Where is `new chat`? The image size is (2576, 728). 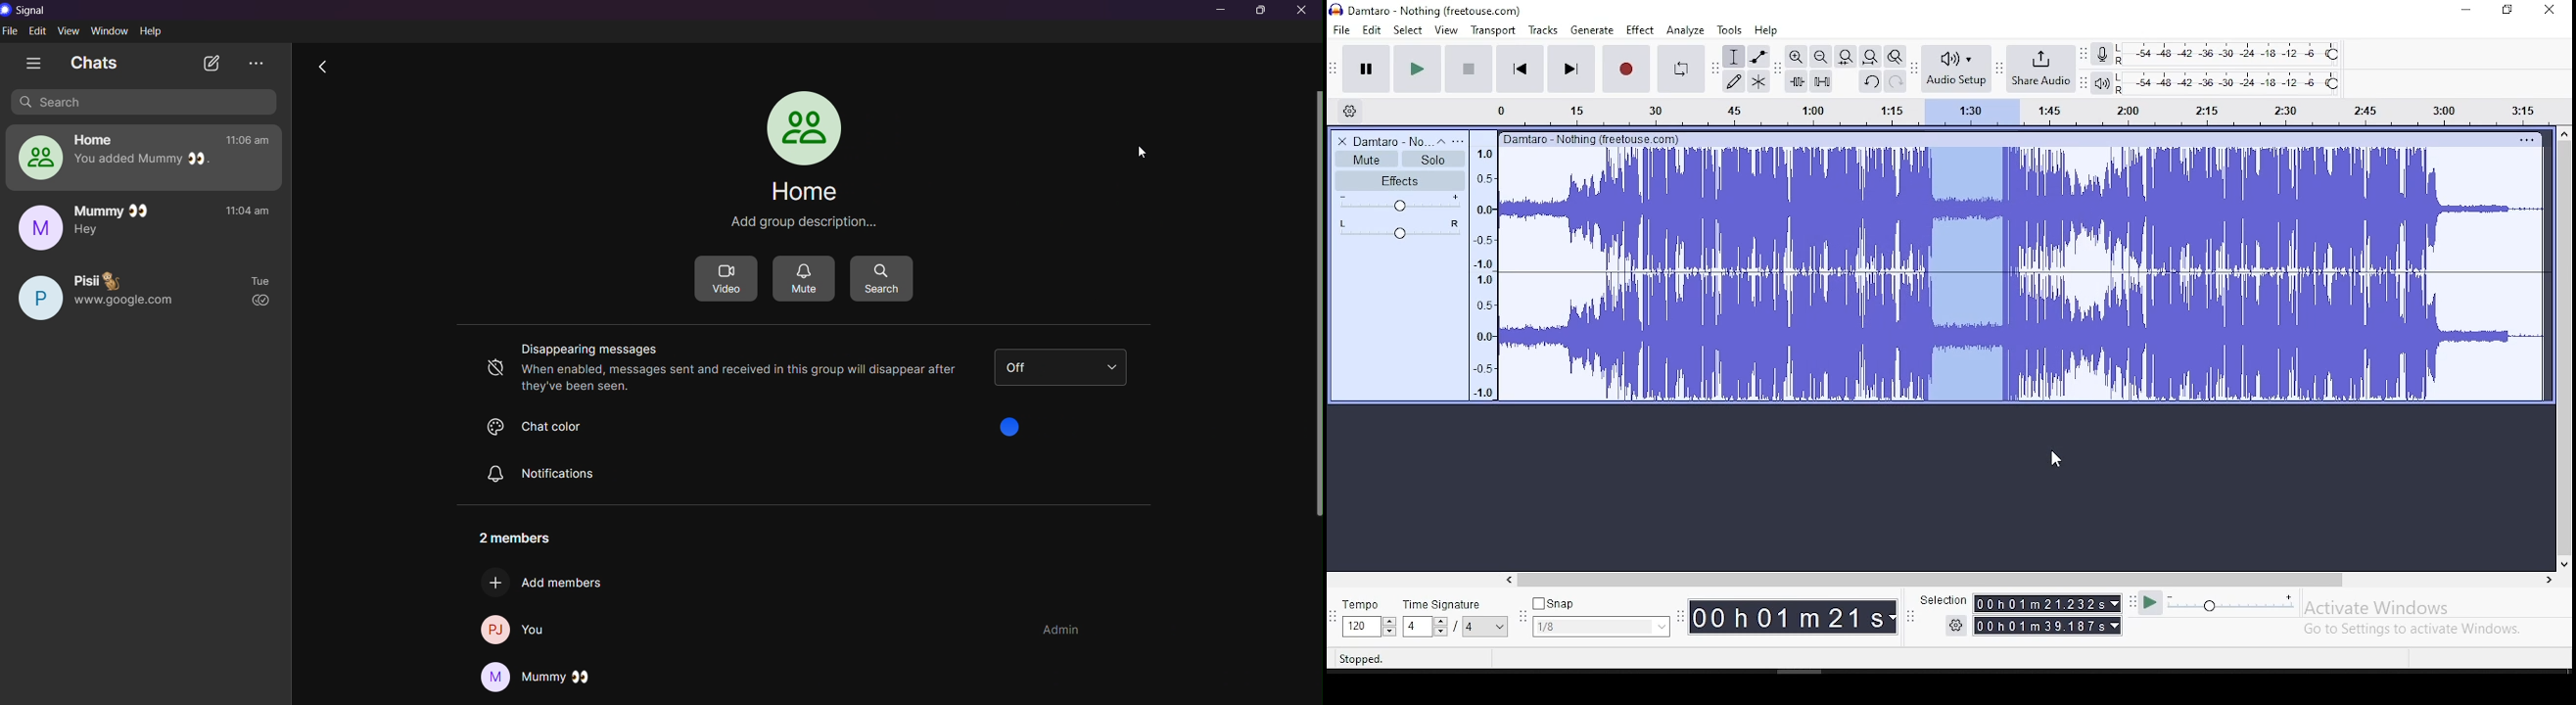
new chat is located at coordinates (214, 64).